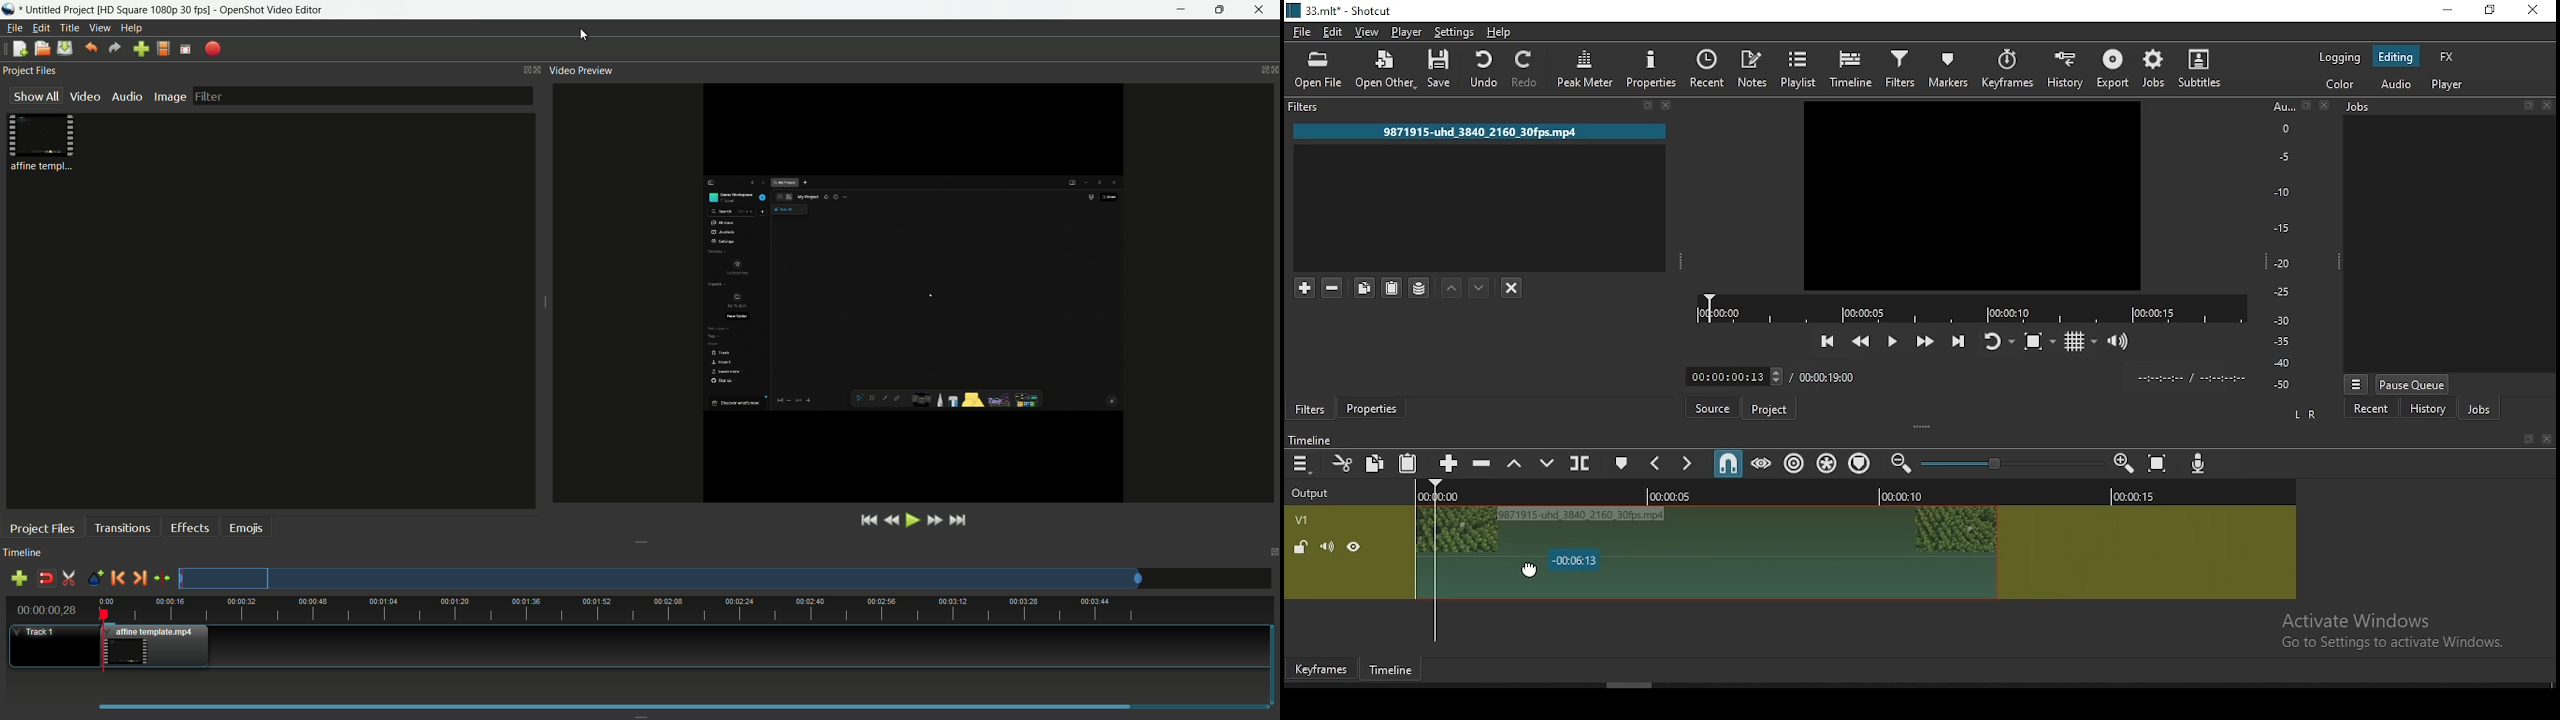 This screenshot has height=728, width=2576. I want to click on export, so click(2115, 70).